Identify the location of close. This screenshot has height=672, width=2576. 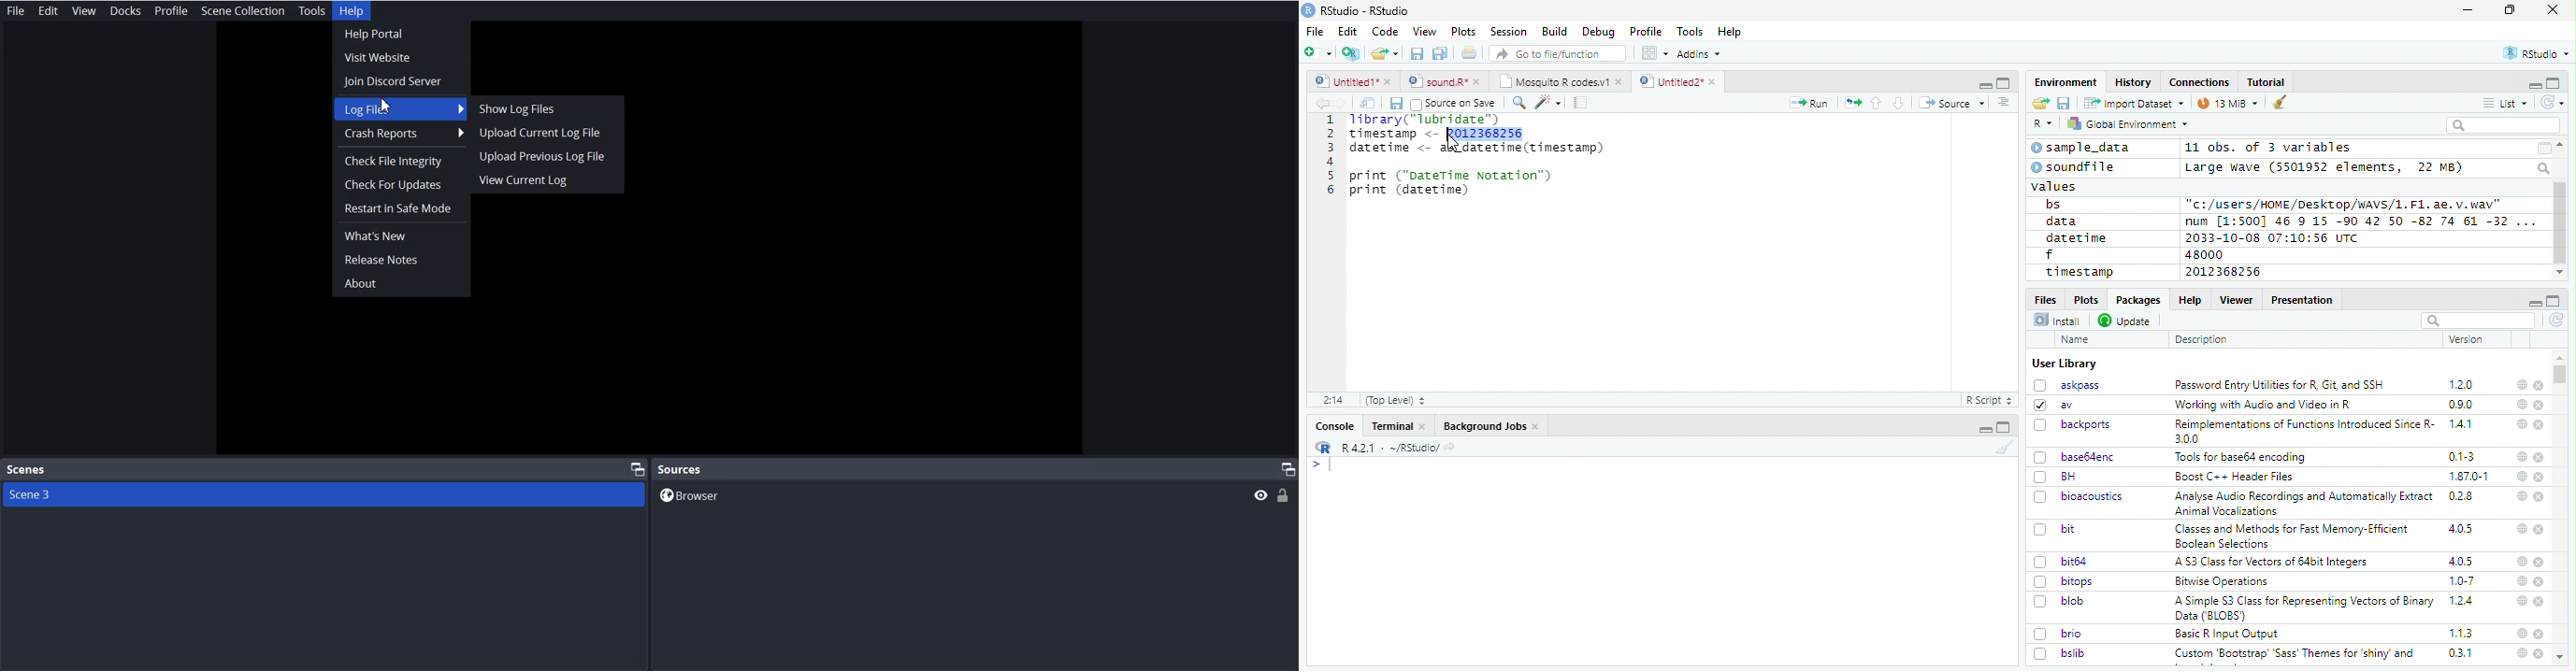
(2540, 529).